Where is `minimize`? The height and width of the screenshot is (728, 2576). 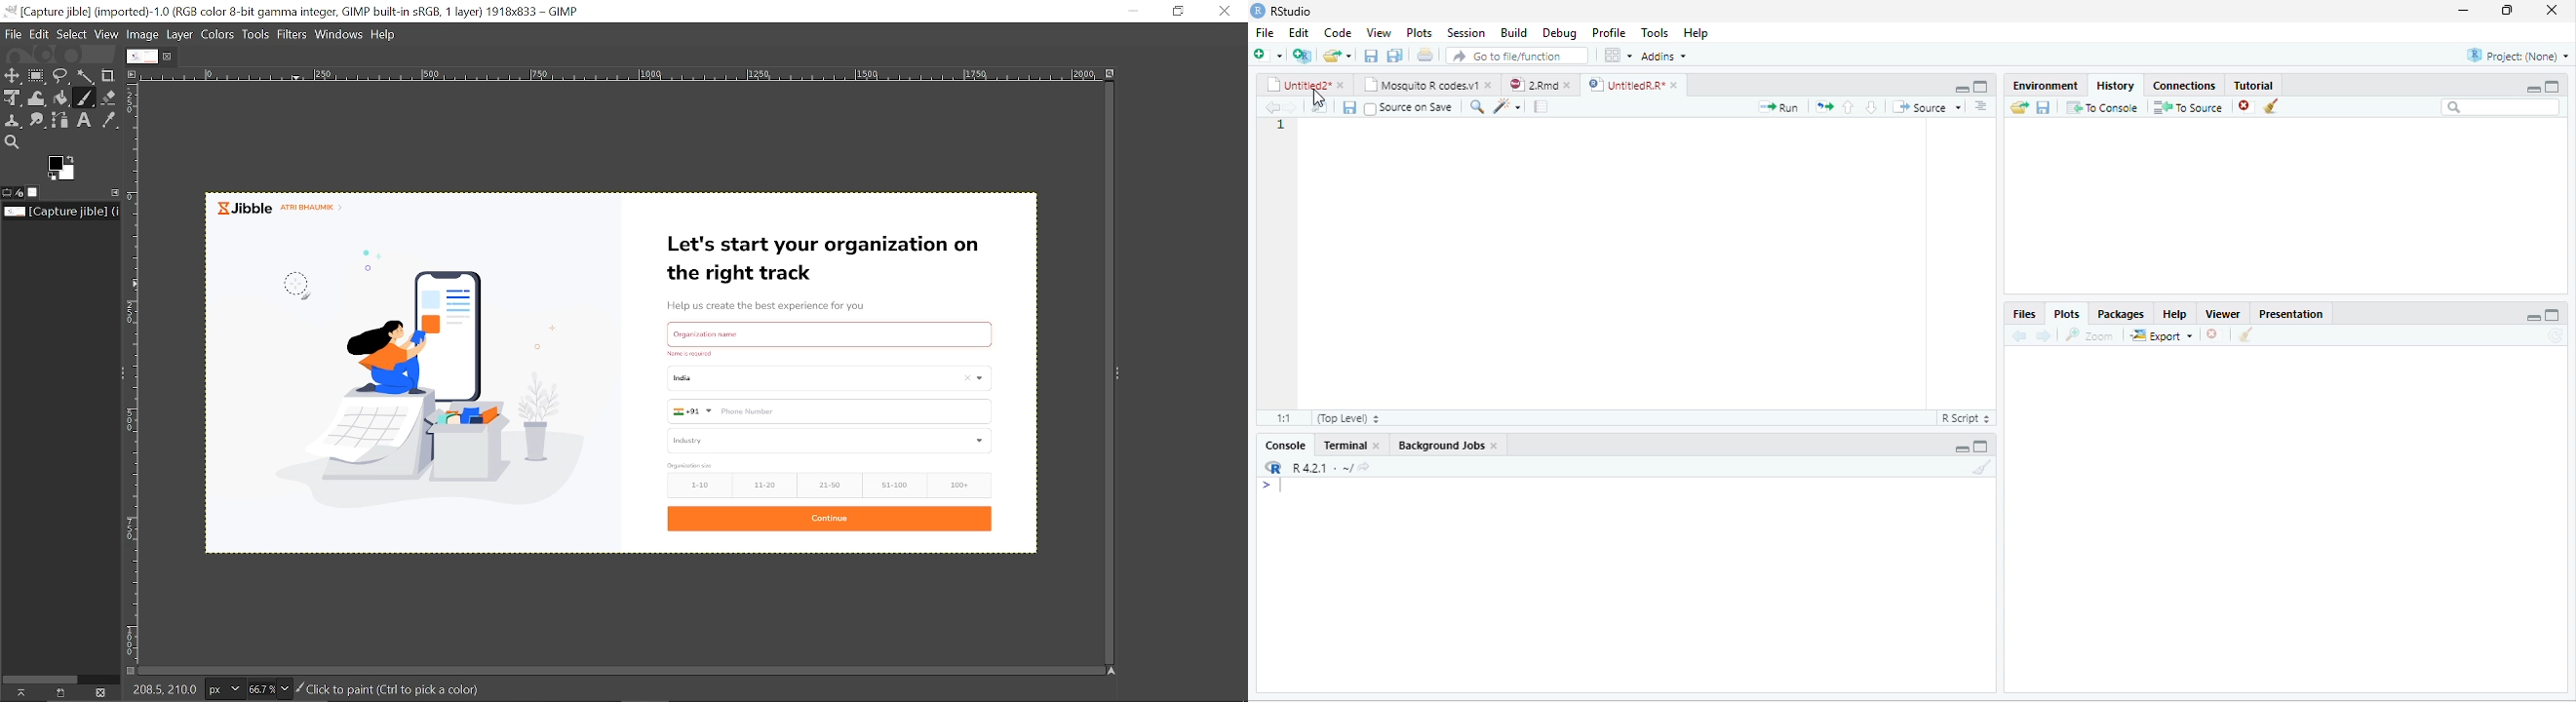 minimize is located at coordinates (2525, 87).